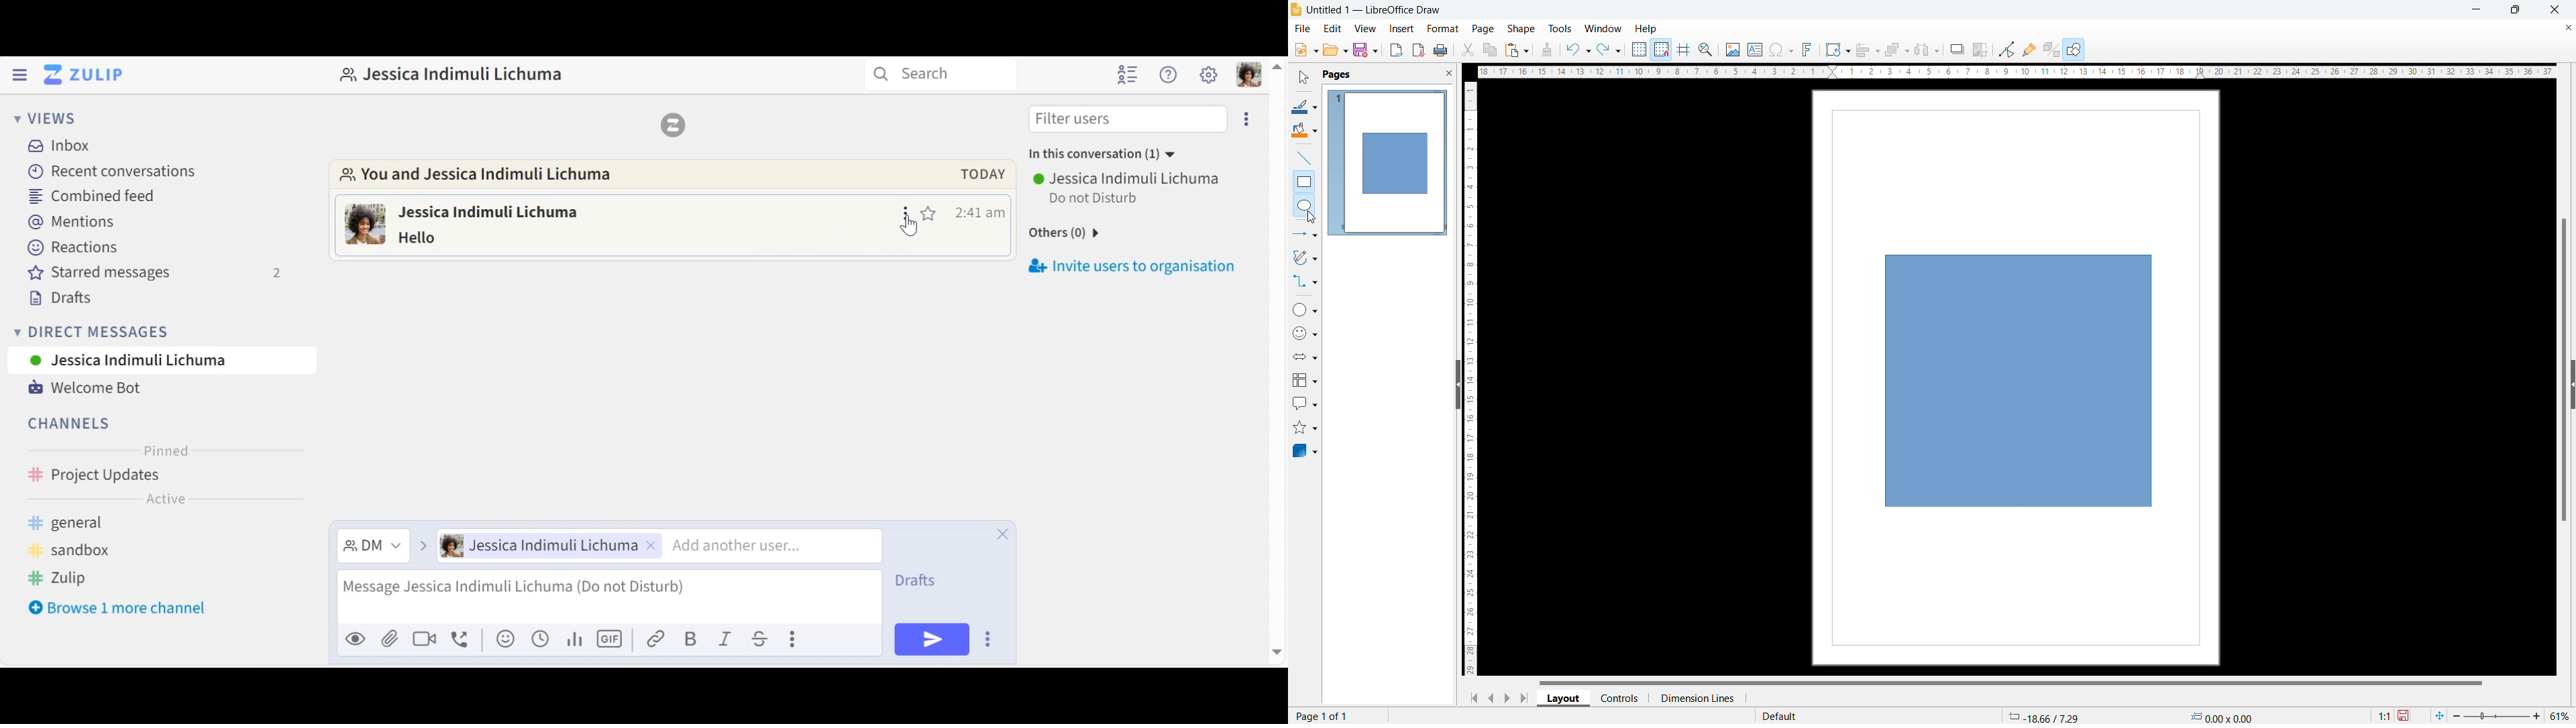 Image resolution: width=2576 pixels, height=728 pixels. I want to click on curves and polygonas, so click(1305, 256).